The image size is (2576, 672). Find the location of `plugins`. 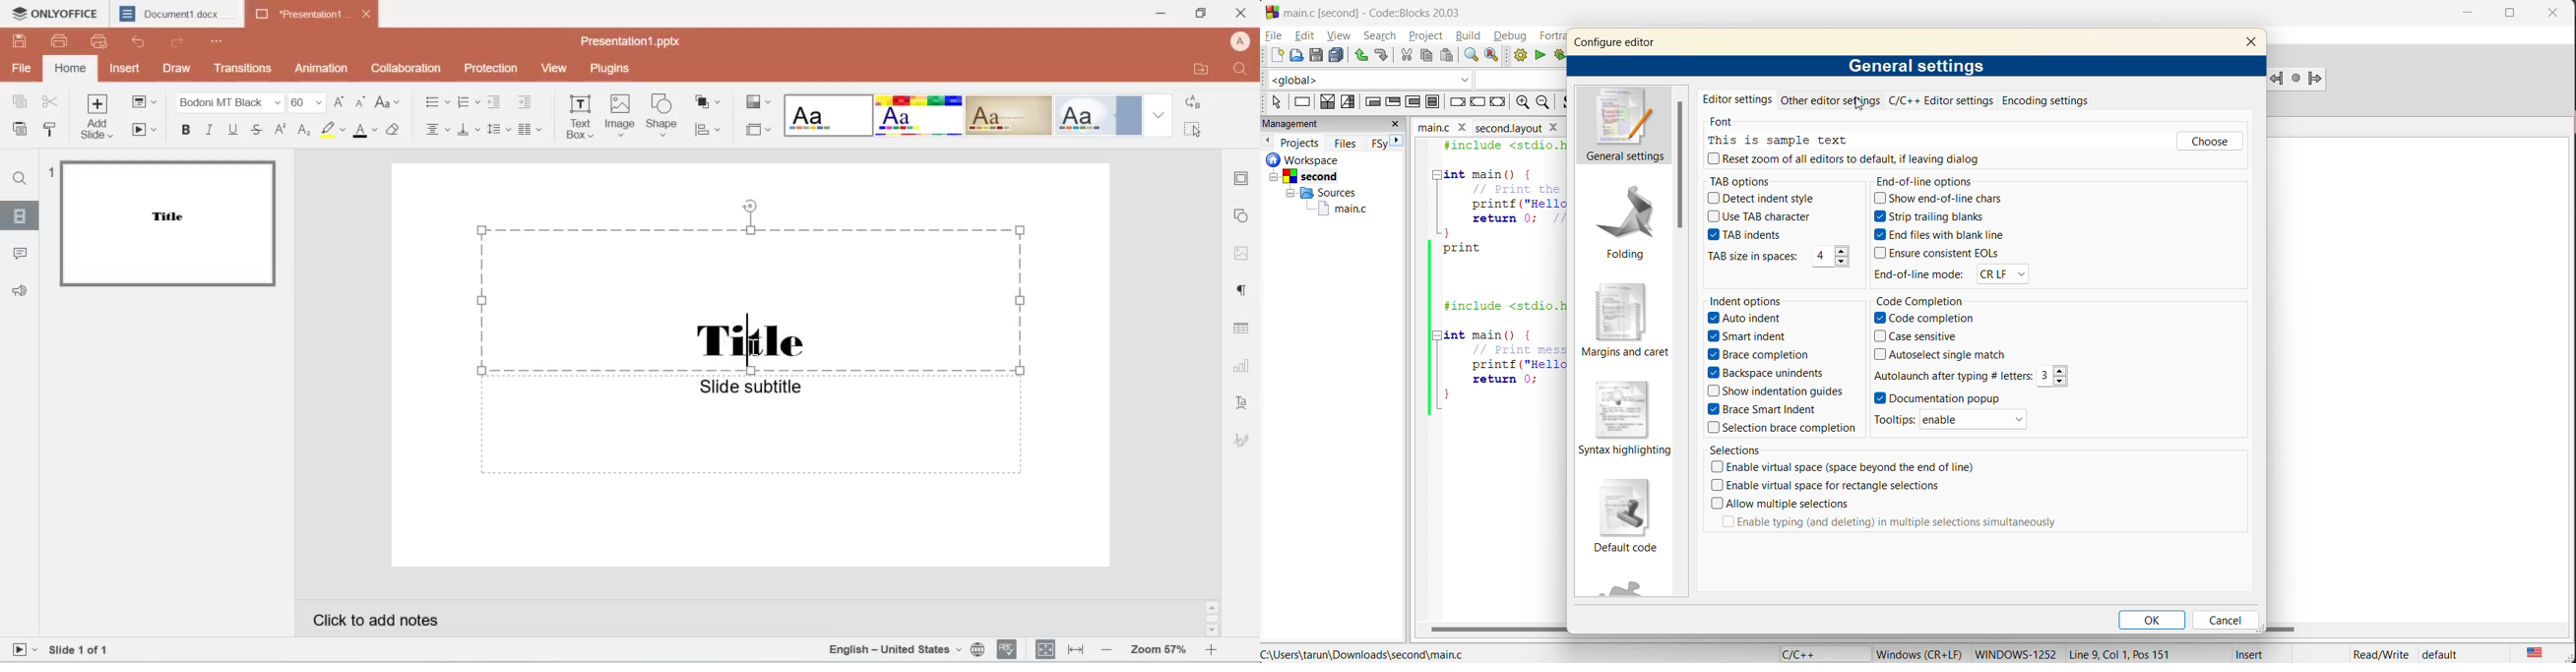

plugins is located at coordinates (609, 69).